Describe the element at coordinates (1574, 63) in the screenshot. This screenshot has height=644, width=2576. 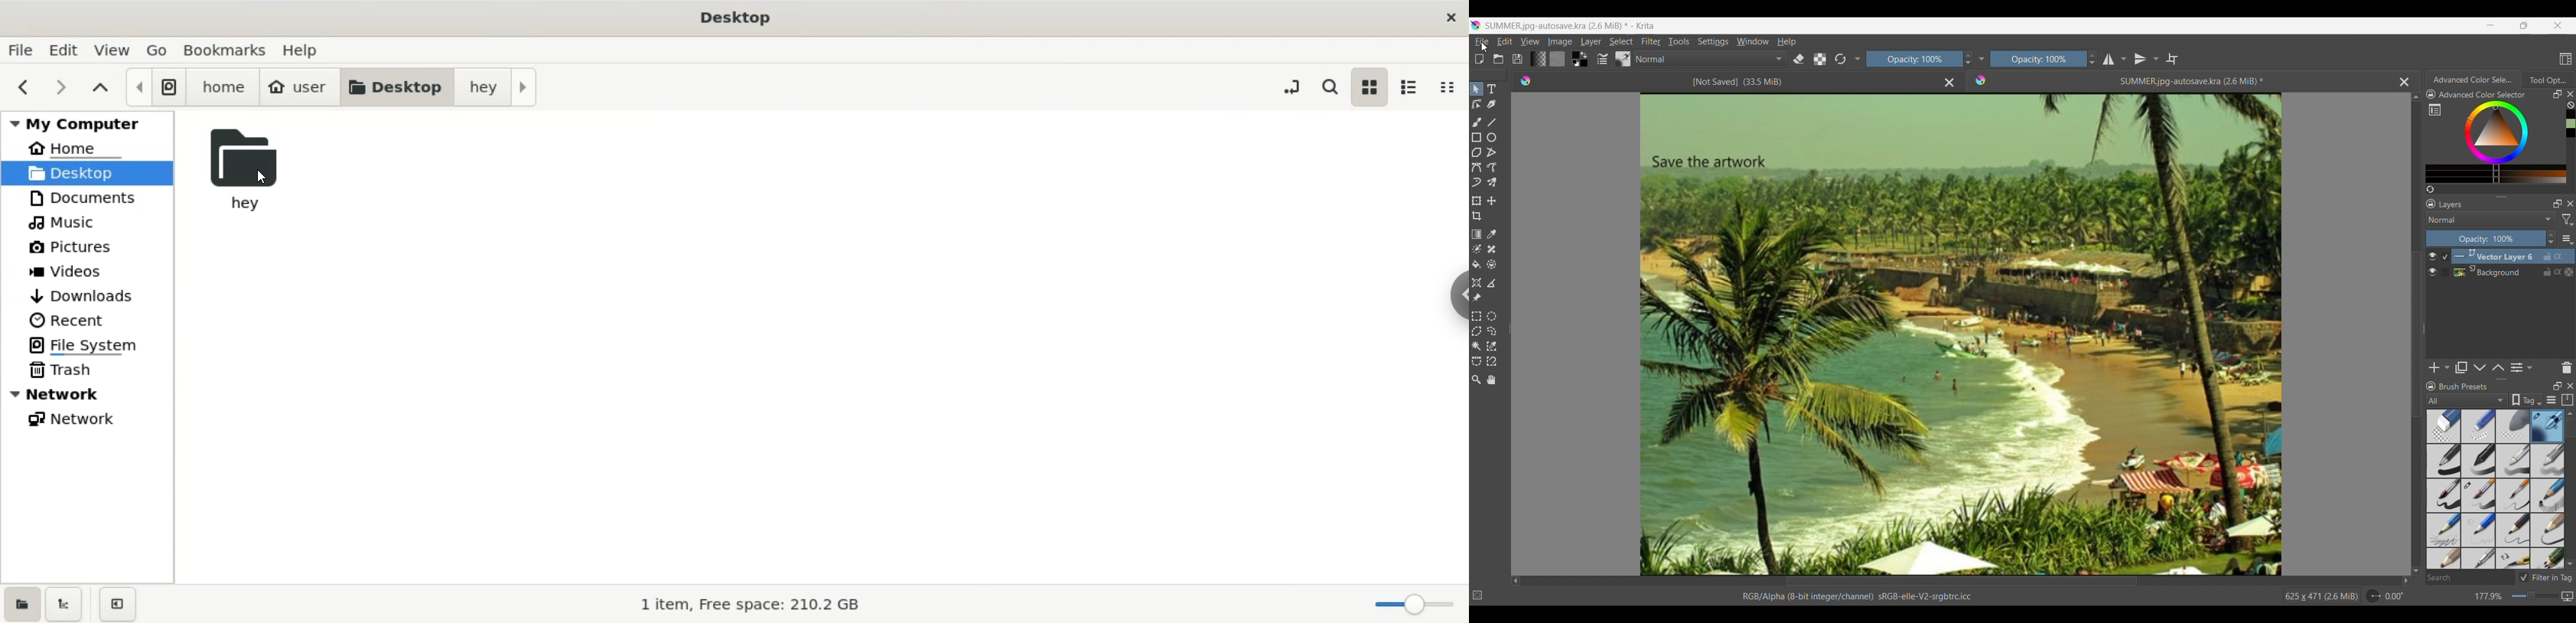
I see `Set background and foreground color to black and white respectively` at that location.